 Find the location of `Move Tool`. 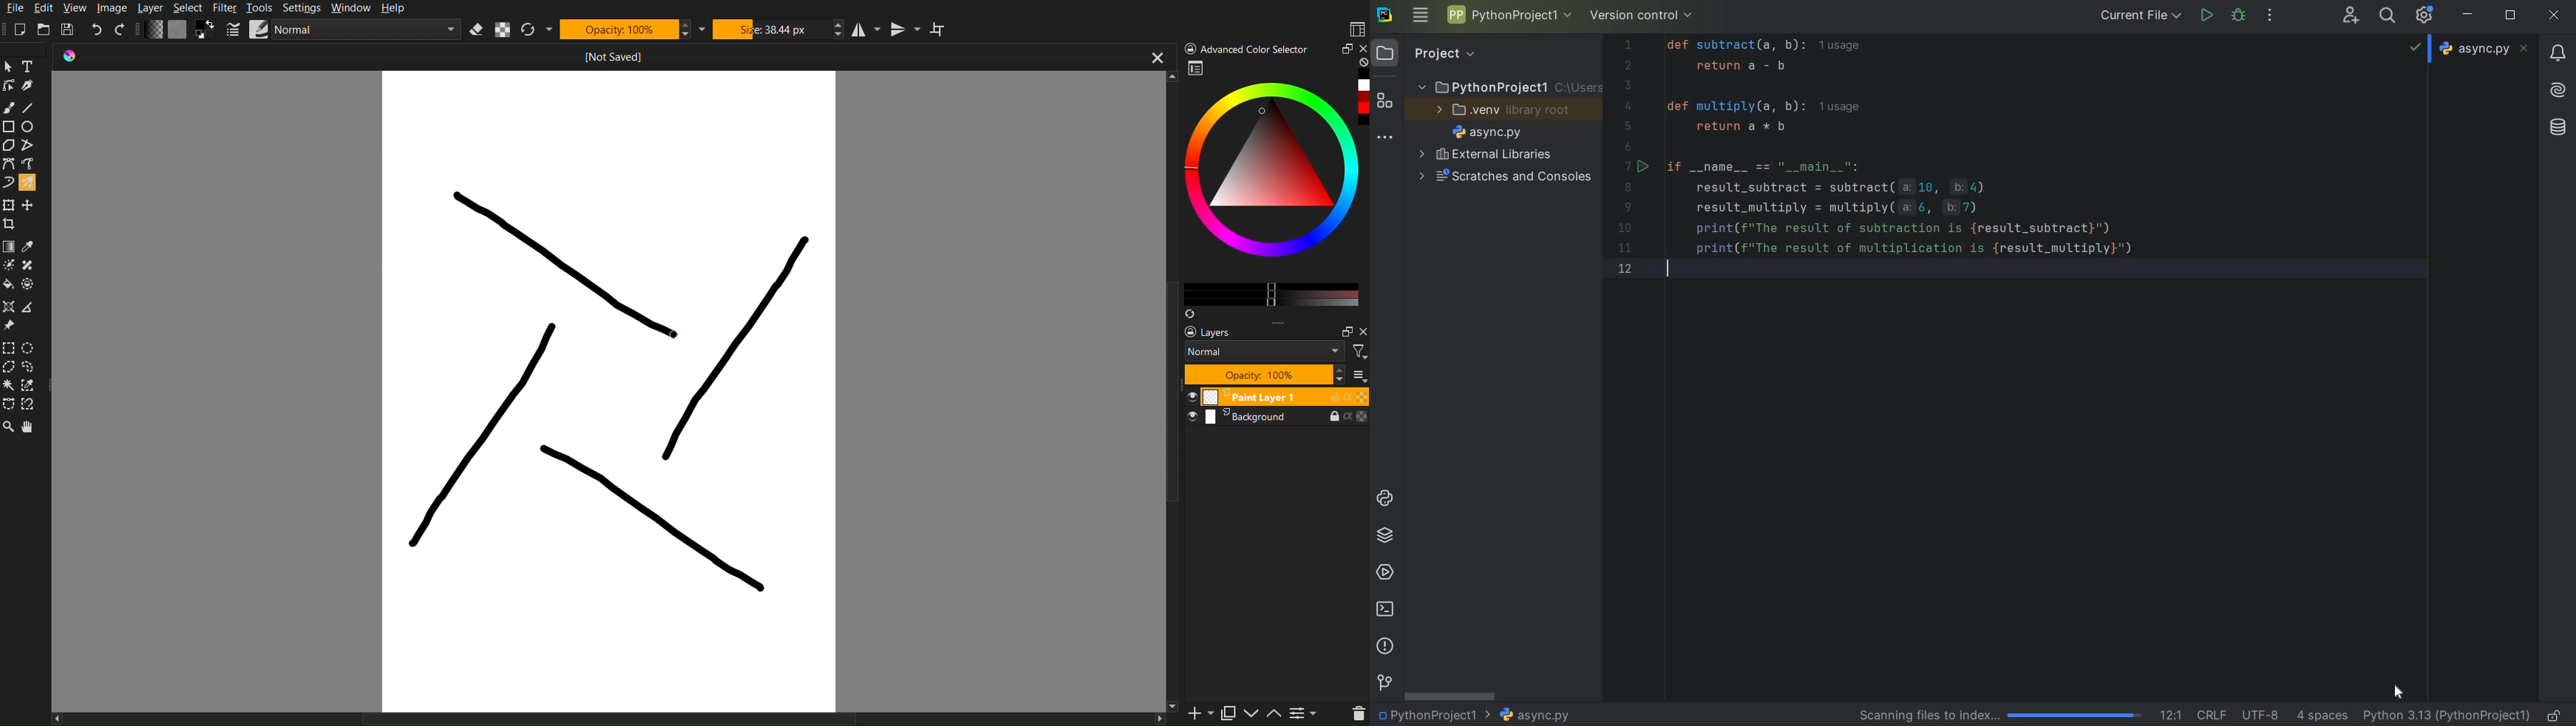

Move Tool is located at coordinates (31, 204).